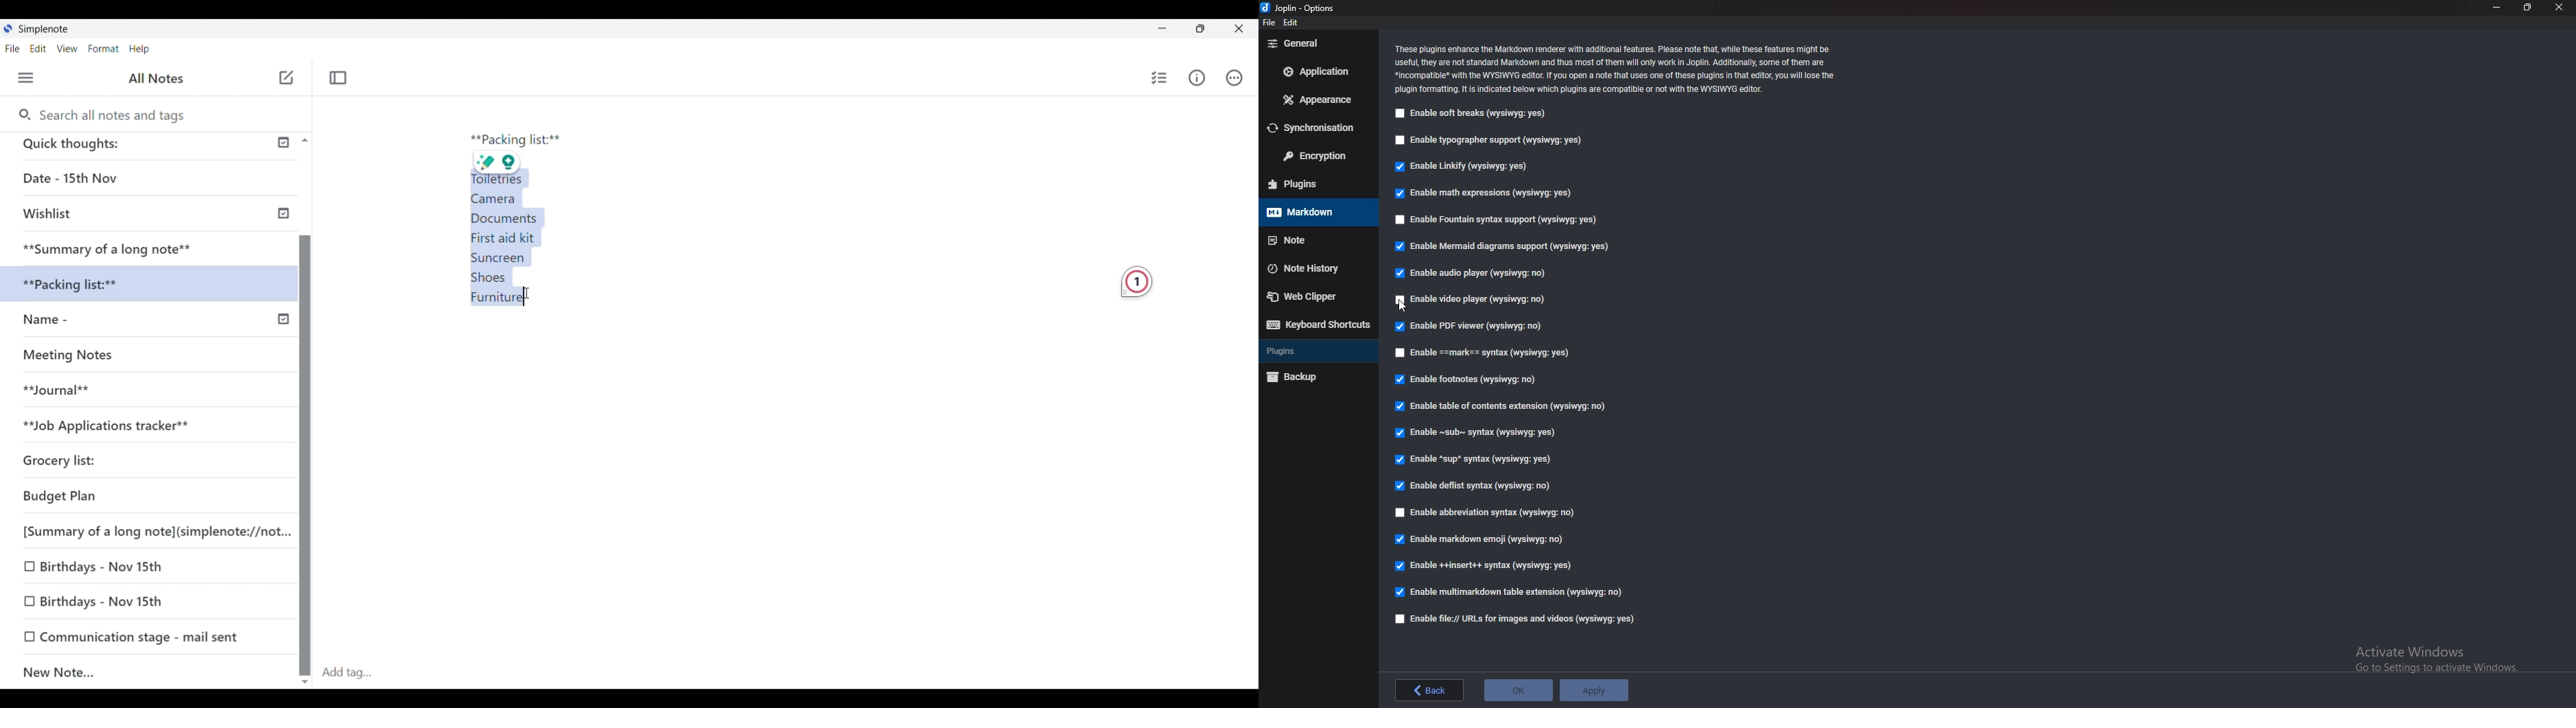 This screenshot has height=728, width=2576. I want to click on enable audio player, so click(1475, 272).